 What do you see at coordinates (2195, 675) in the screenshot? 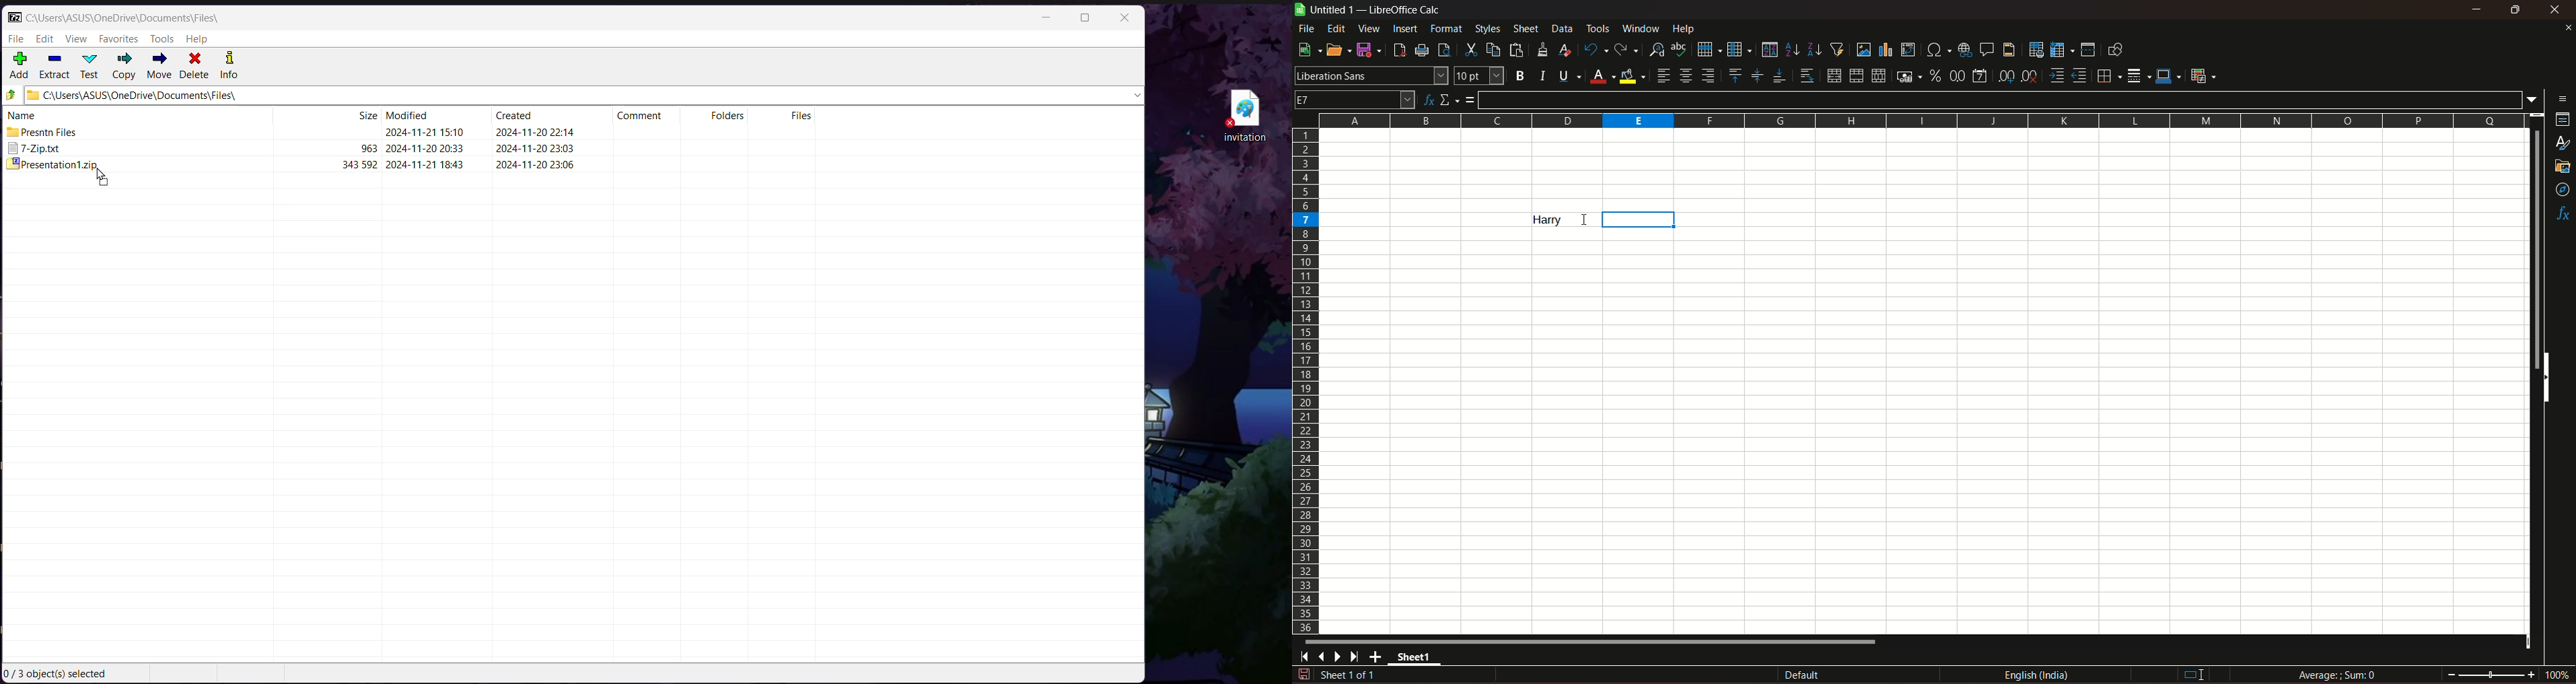
I see `I beam cursor` at bounding box center [2195, 675].